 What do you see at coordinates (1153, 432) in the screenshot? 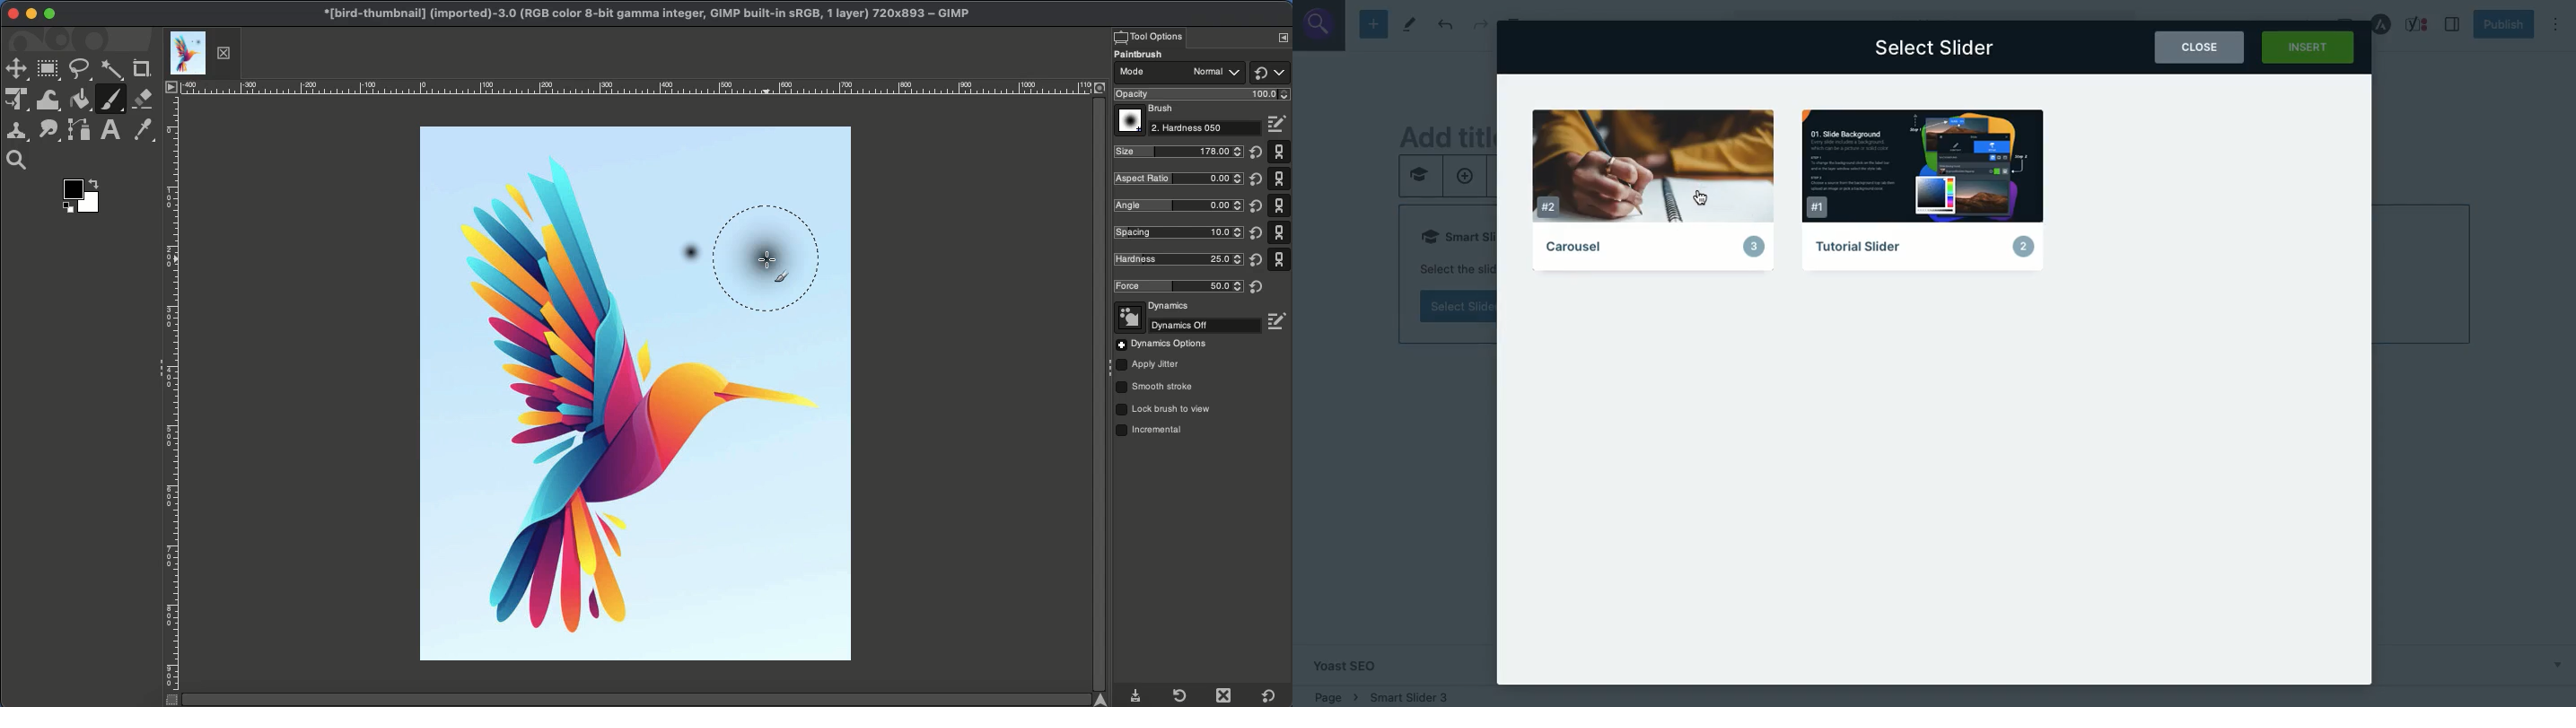
I see `Incremental` at bounding box center [1153, 432].